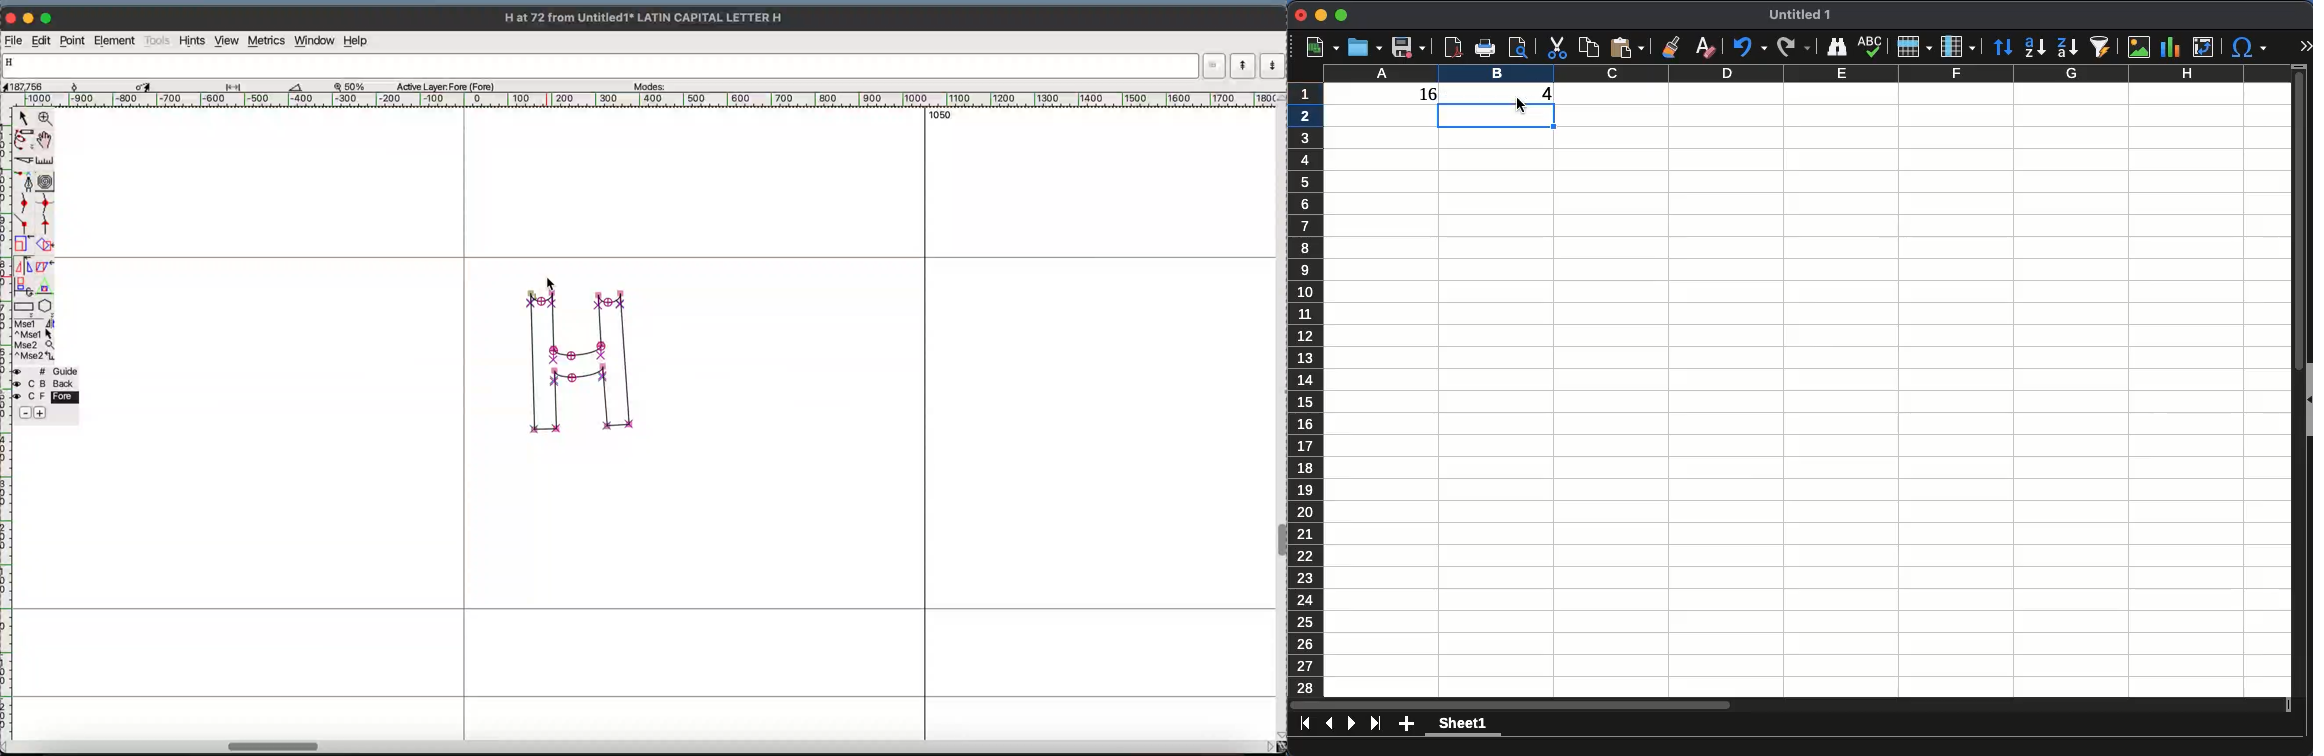 The width and height of the screenshot is (2324, 756). What do you see at coordinates (1517, 103) in the screenshot?
I see `Cursor` at bounding box center [1517, 103].